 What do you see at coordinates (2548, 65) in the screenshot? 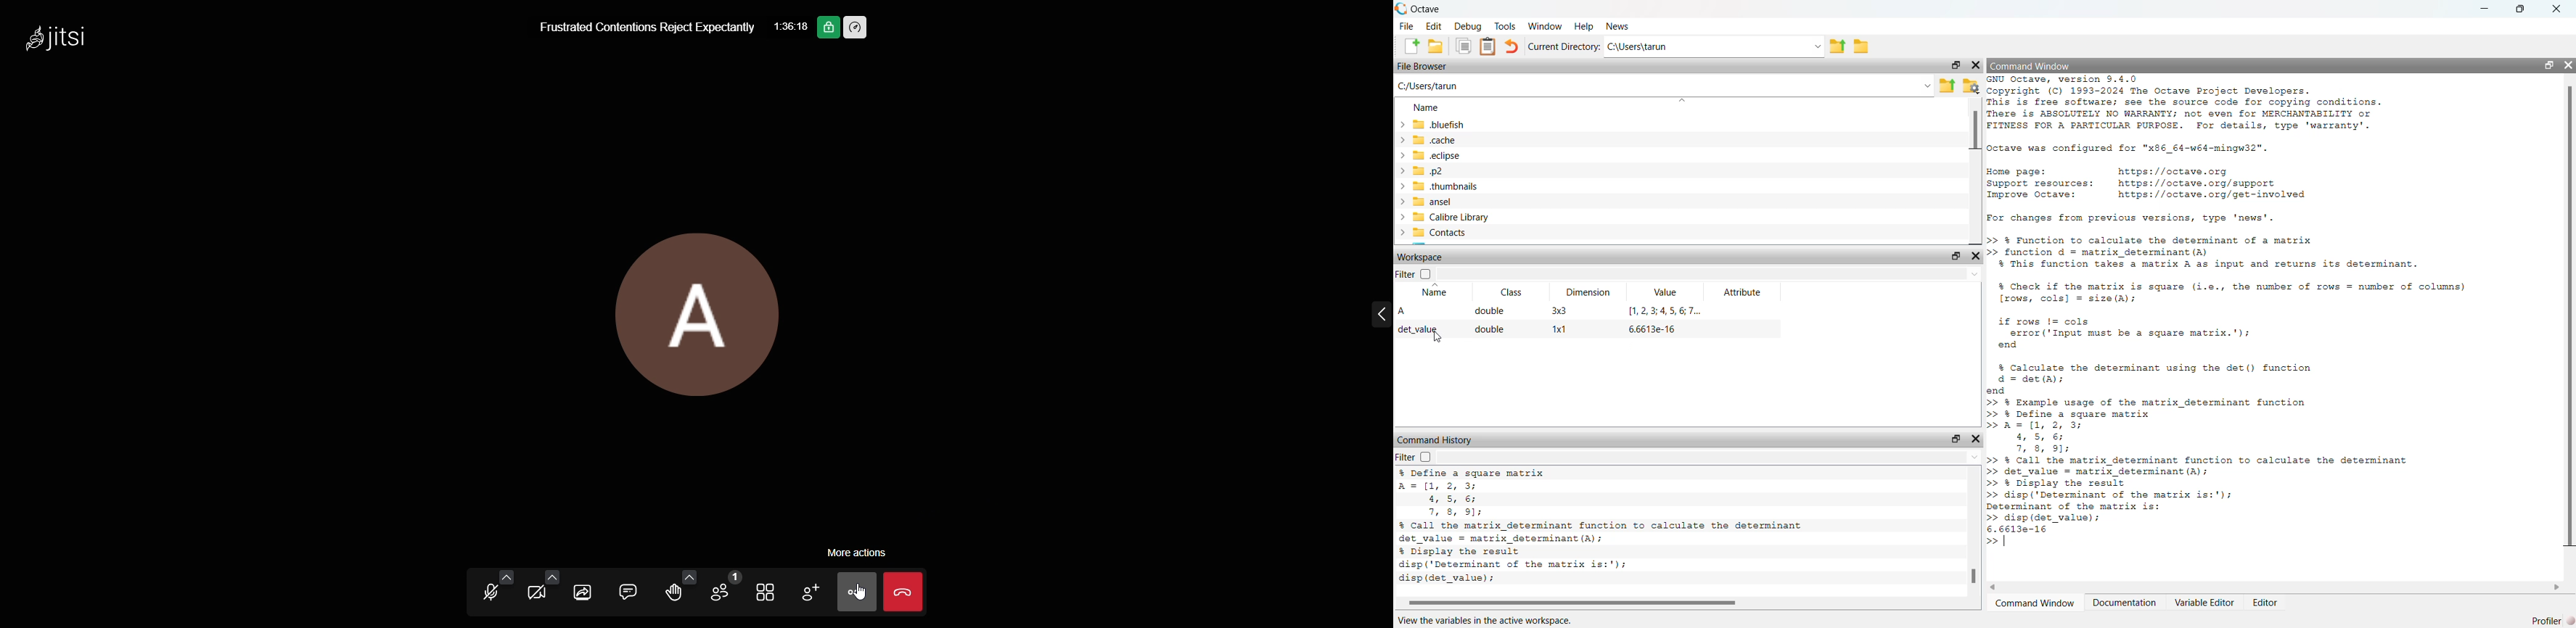
I see `maximize` at bounding box center [2548, 65].